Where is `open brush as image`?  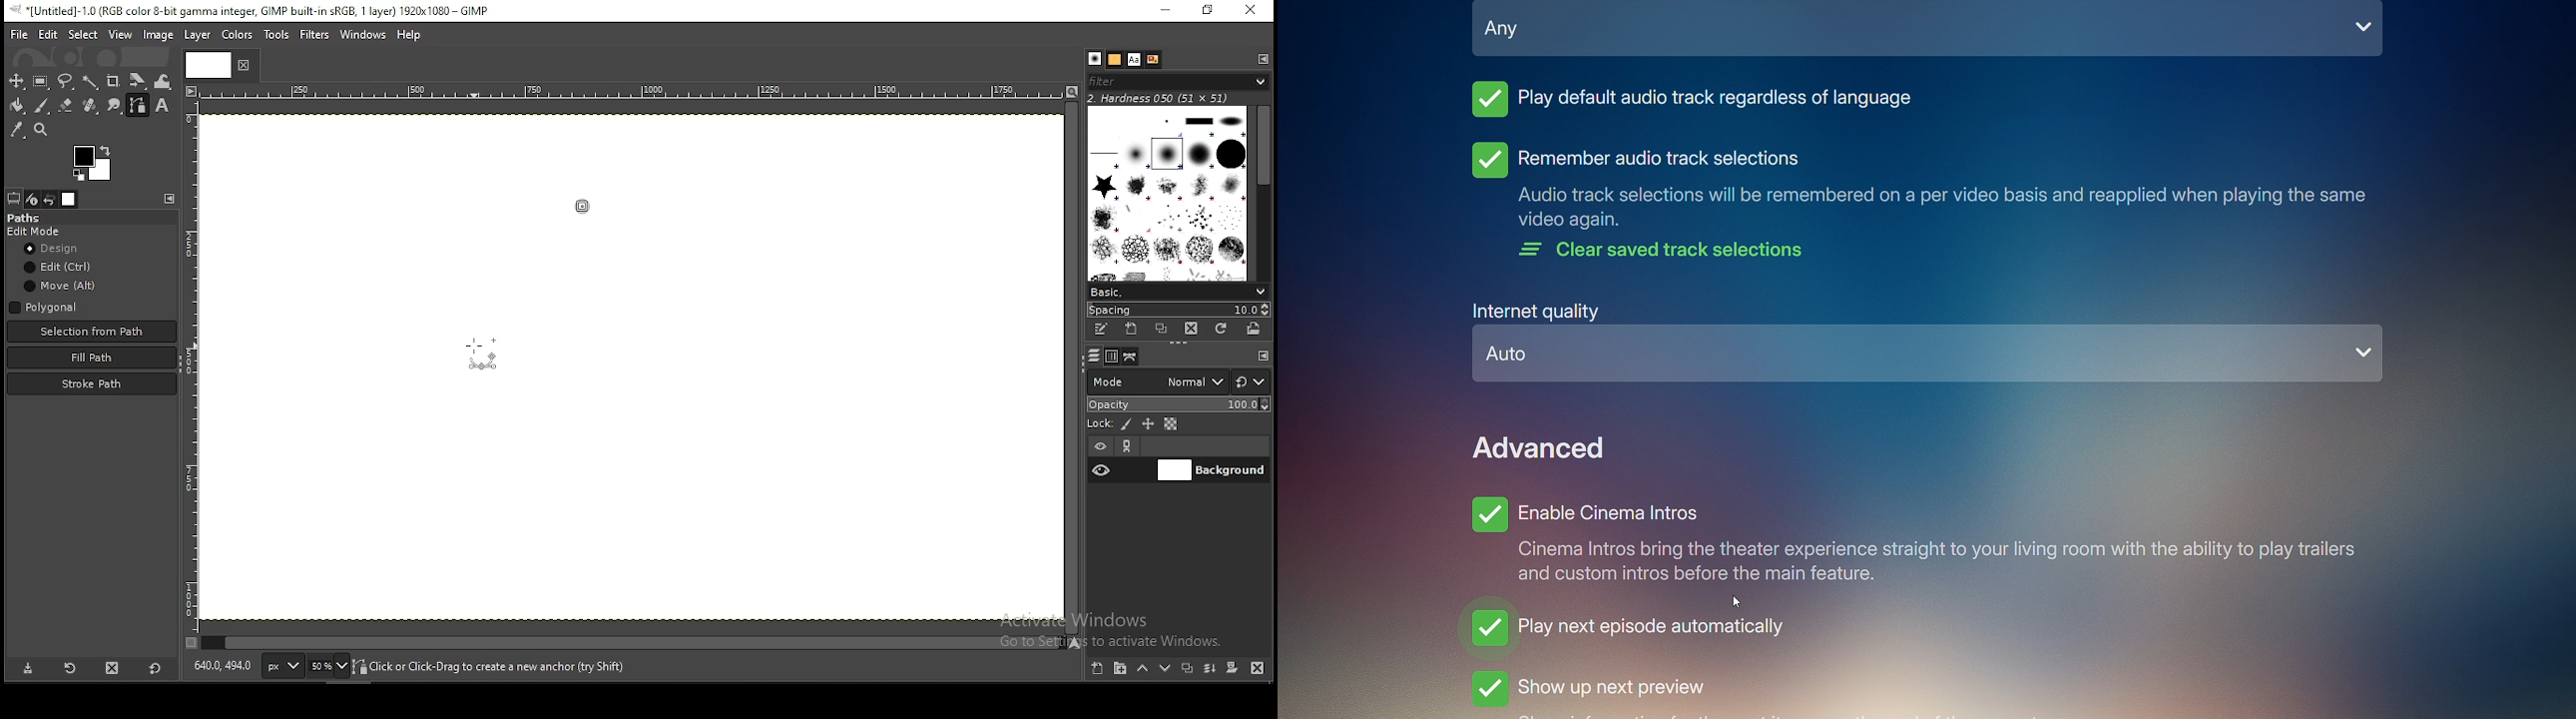 open brush as image is located at coordinates (1253, 331).